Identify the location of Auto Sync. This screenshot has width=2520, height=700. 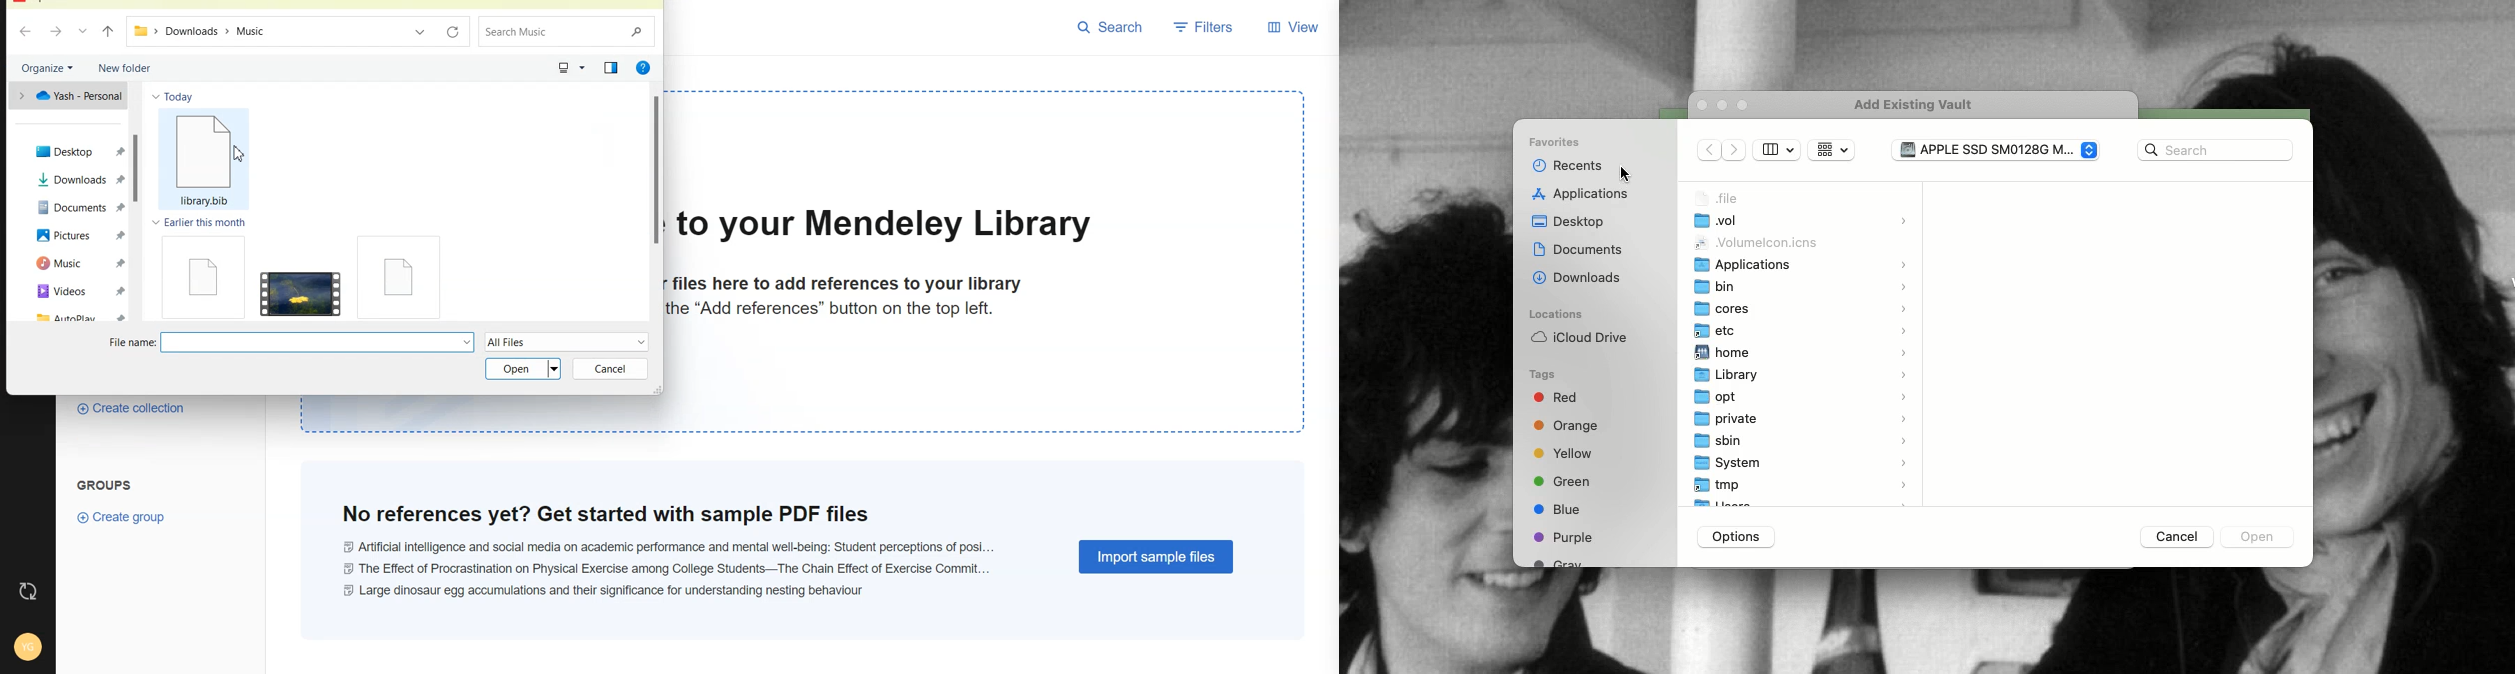
(26, 590).